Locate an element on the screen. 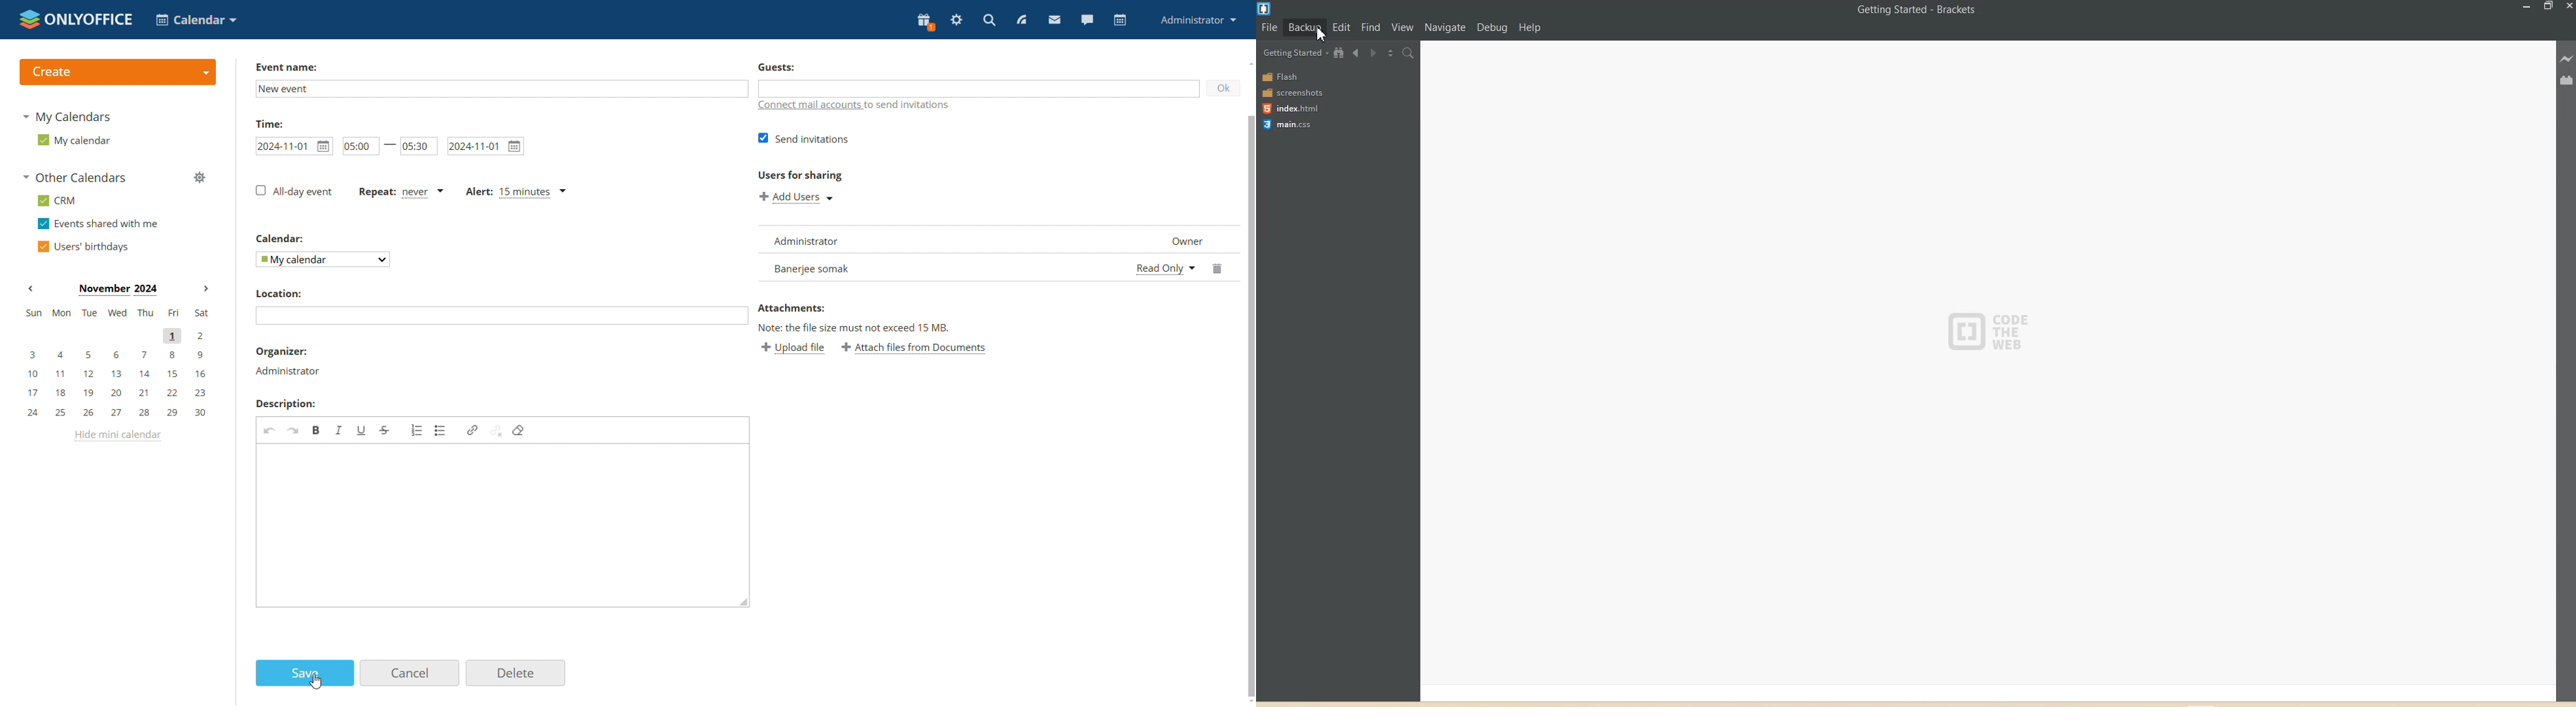 This screenshot has height=728, width=2576. Remove format is located at coordinates (519, 431).